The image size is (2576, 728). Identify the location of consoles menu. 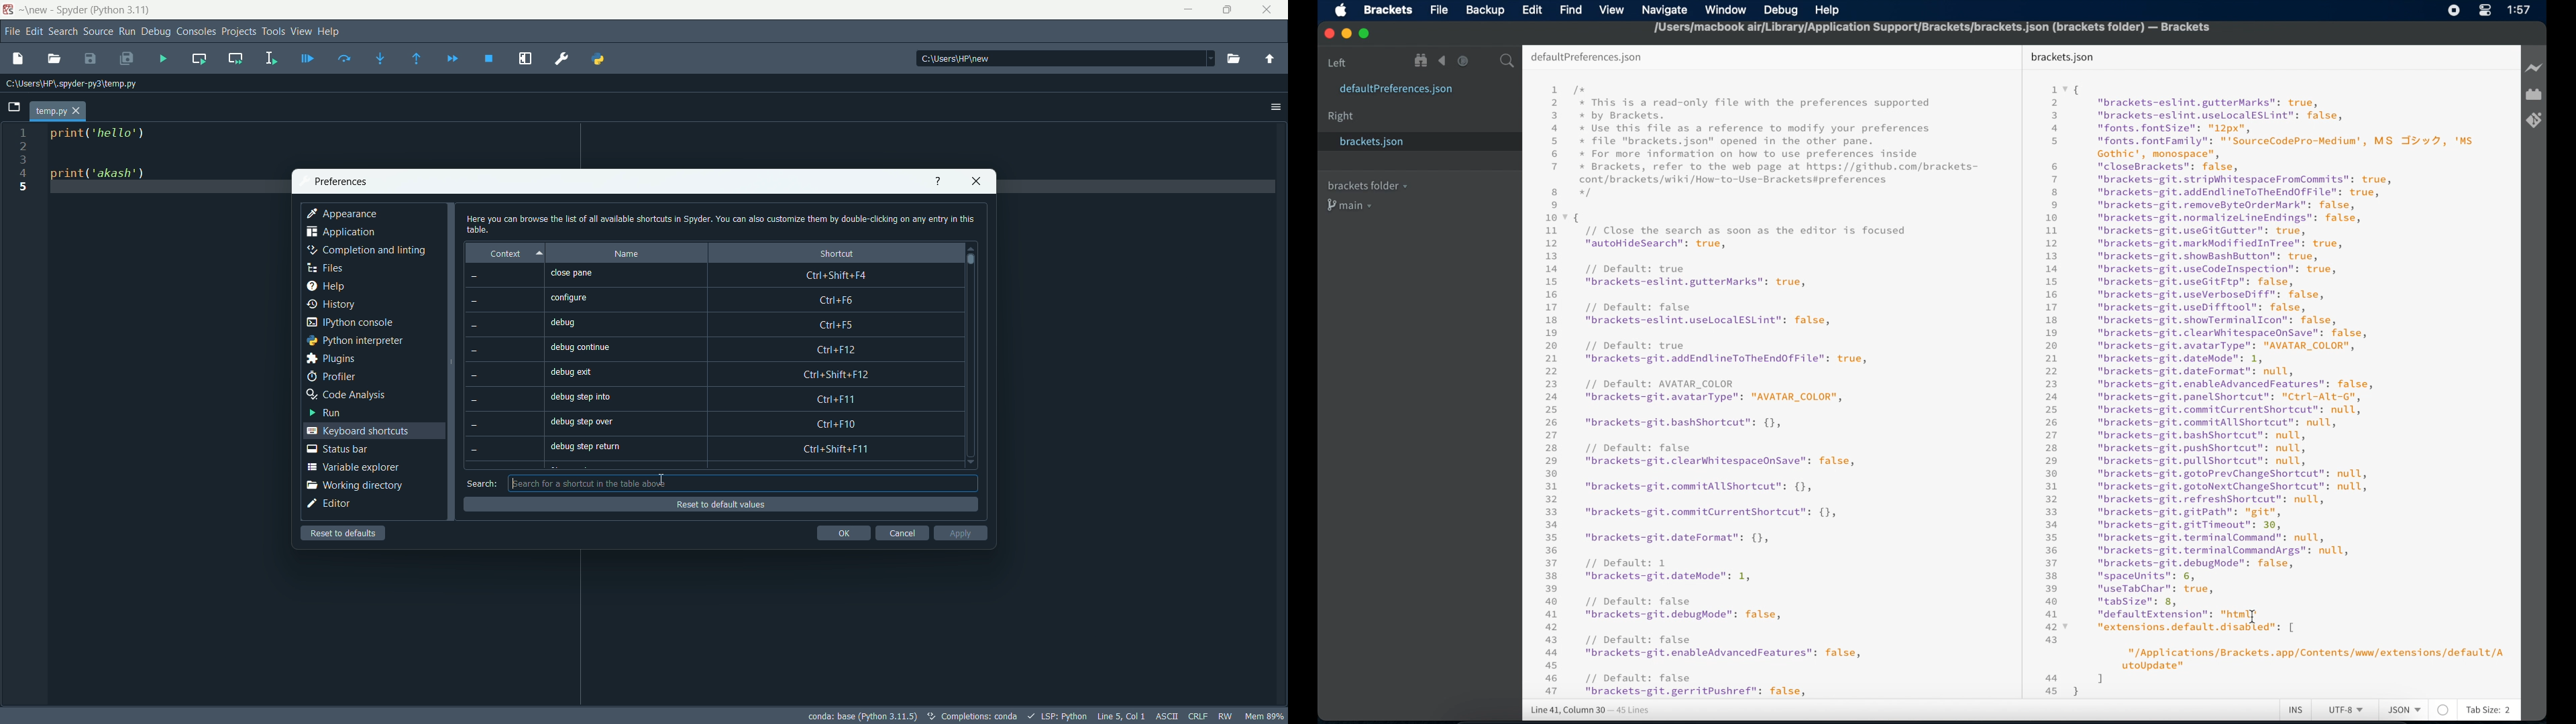
(195, 31).